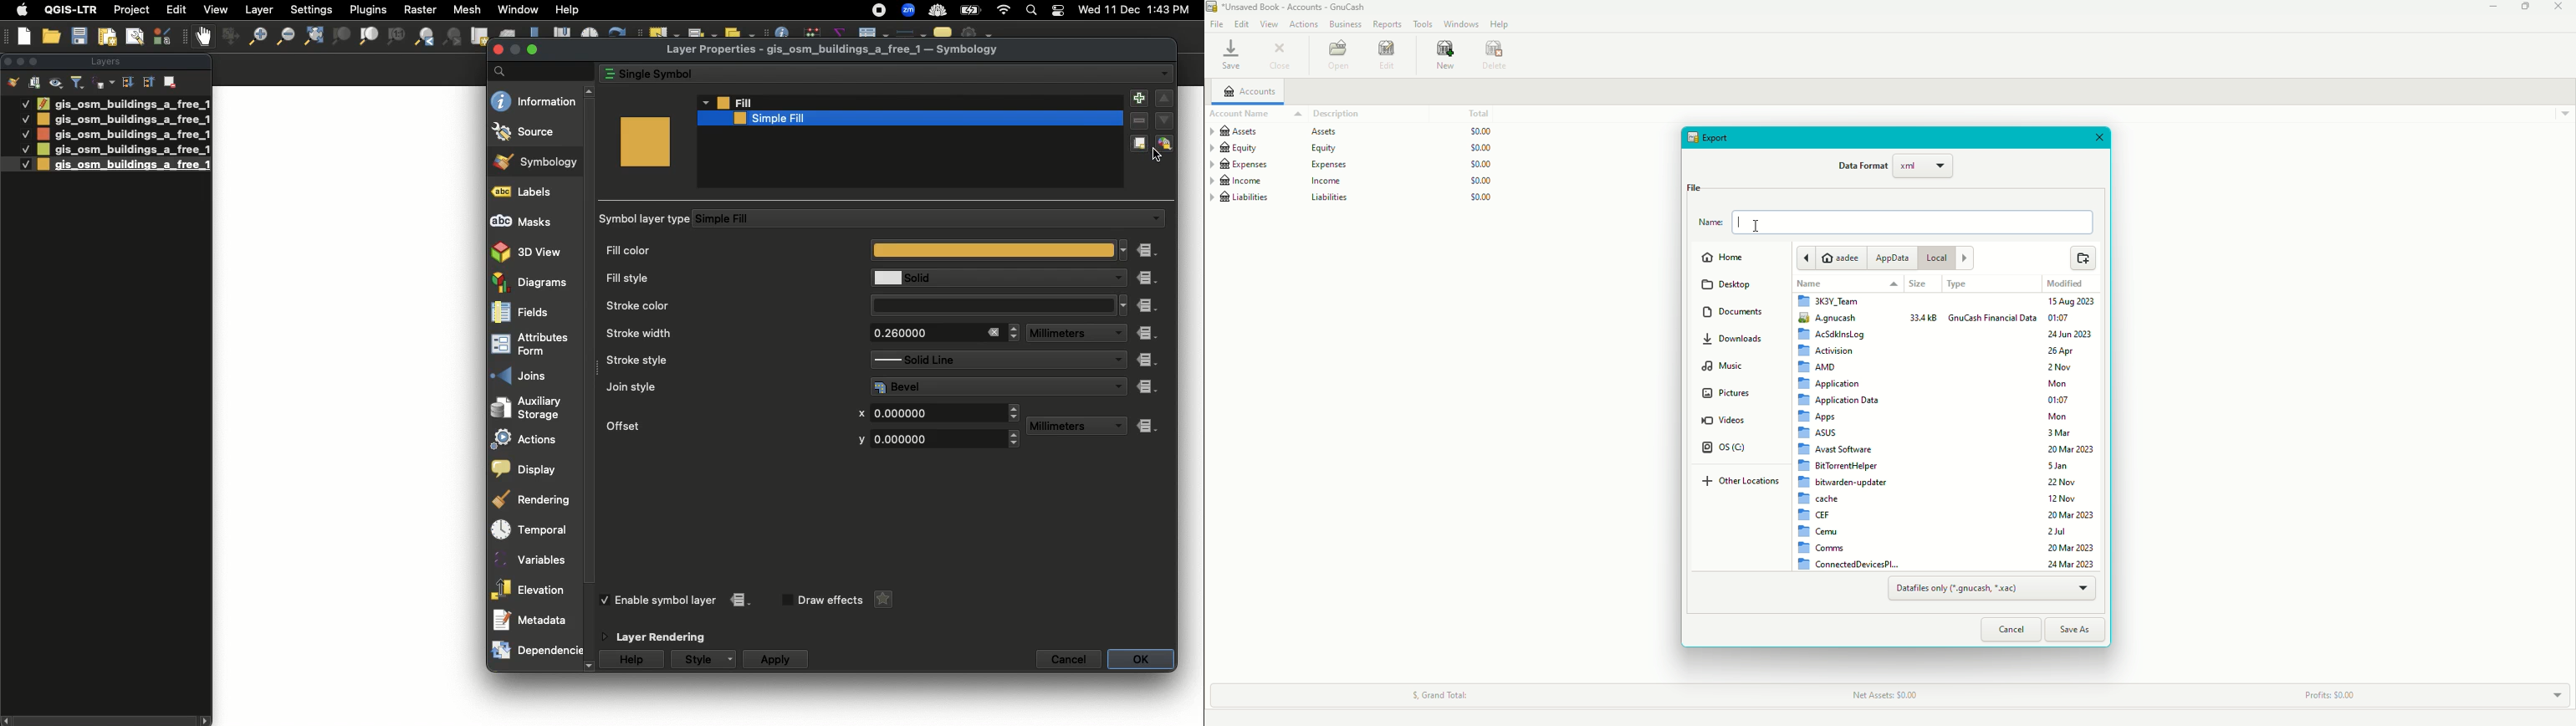 The width and height of the screenshot is (2576, 728). Describe the element at coordinates (534, 192) in the screenshot. I see `Labels` at that location.